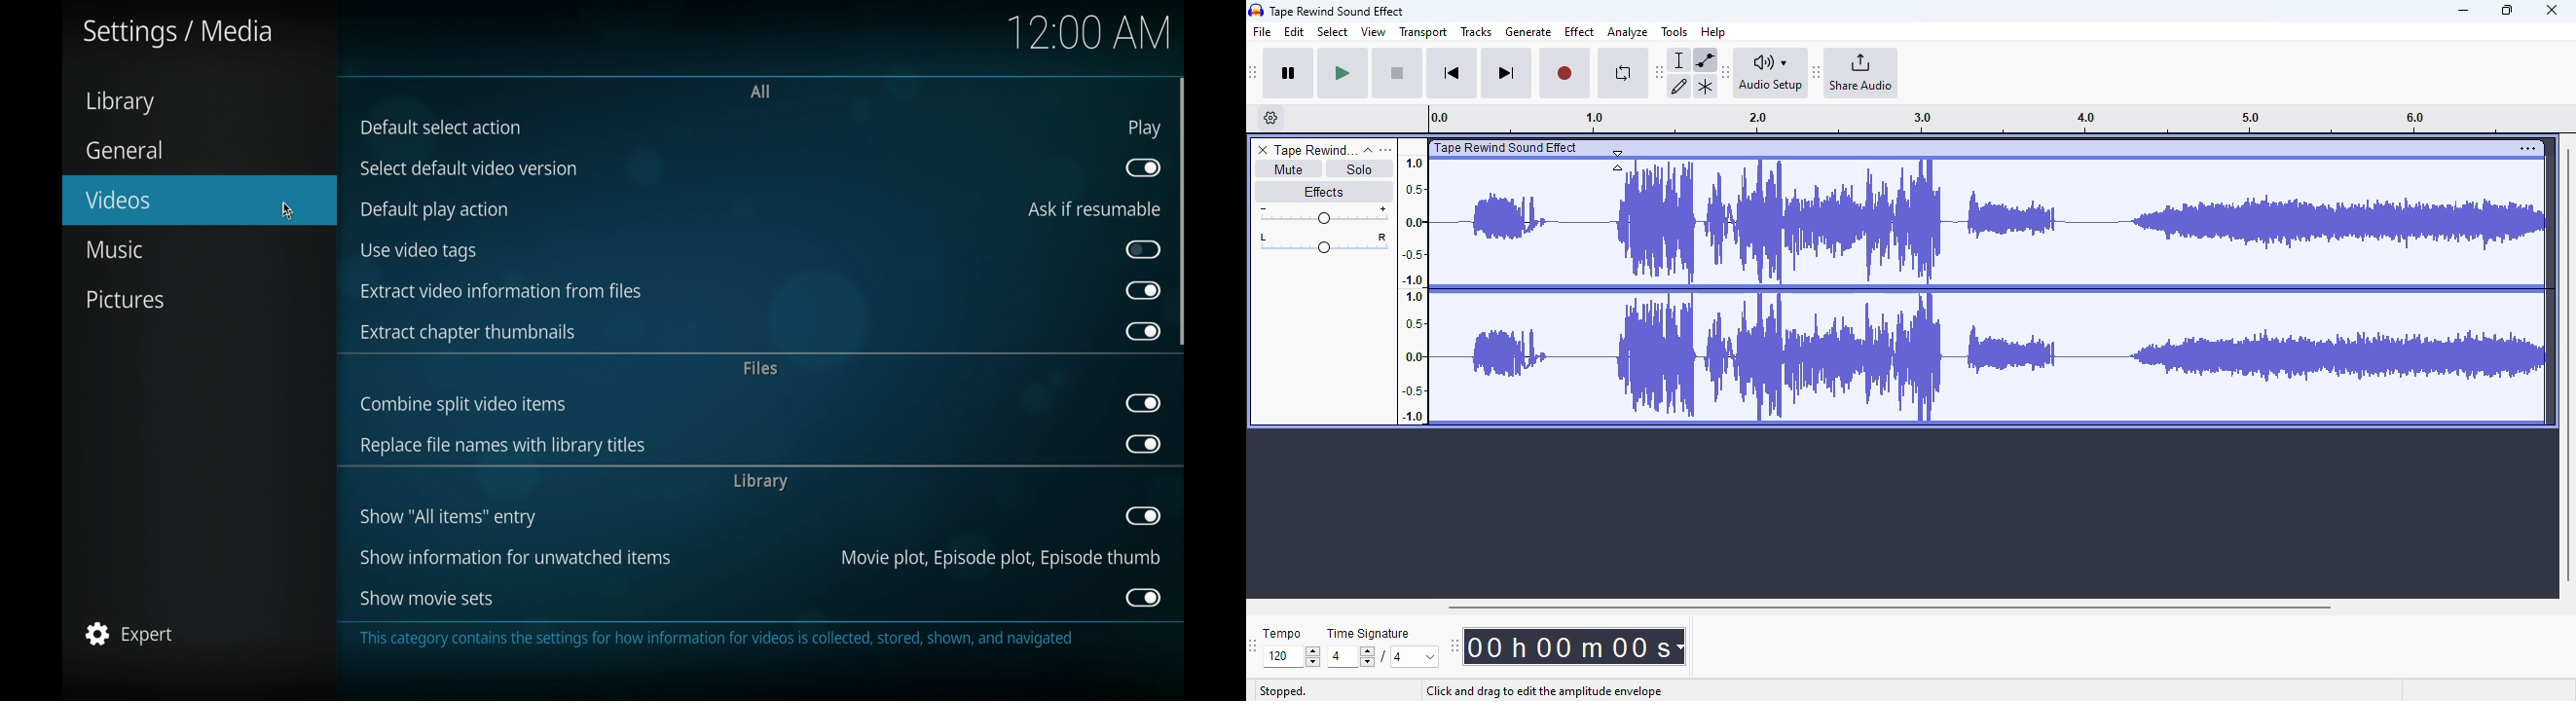 This screenshot has width=2576, height=728. I want to click on audio track, so click(1972, 282).